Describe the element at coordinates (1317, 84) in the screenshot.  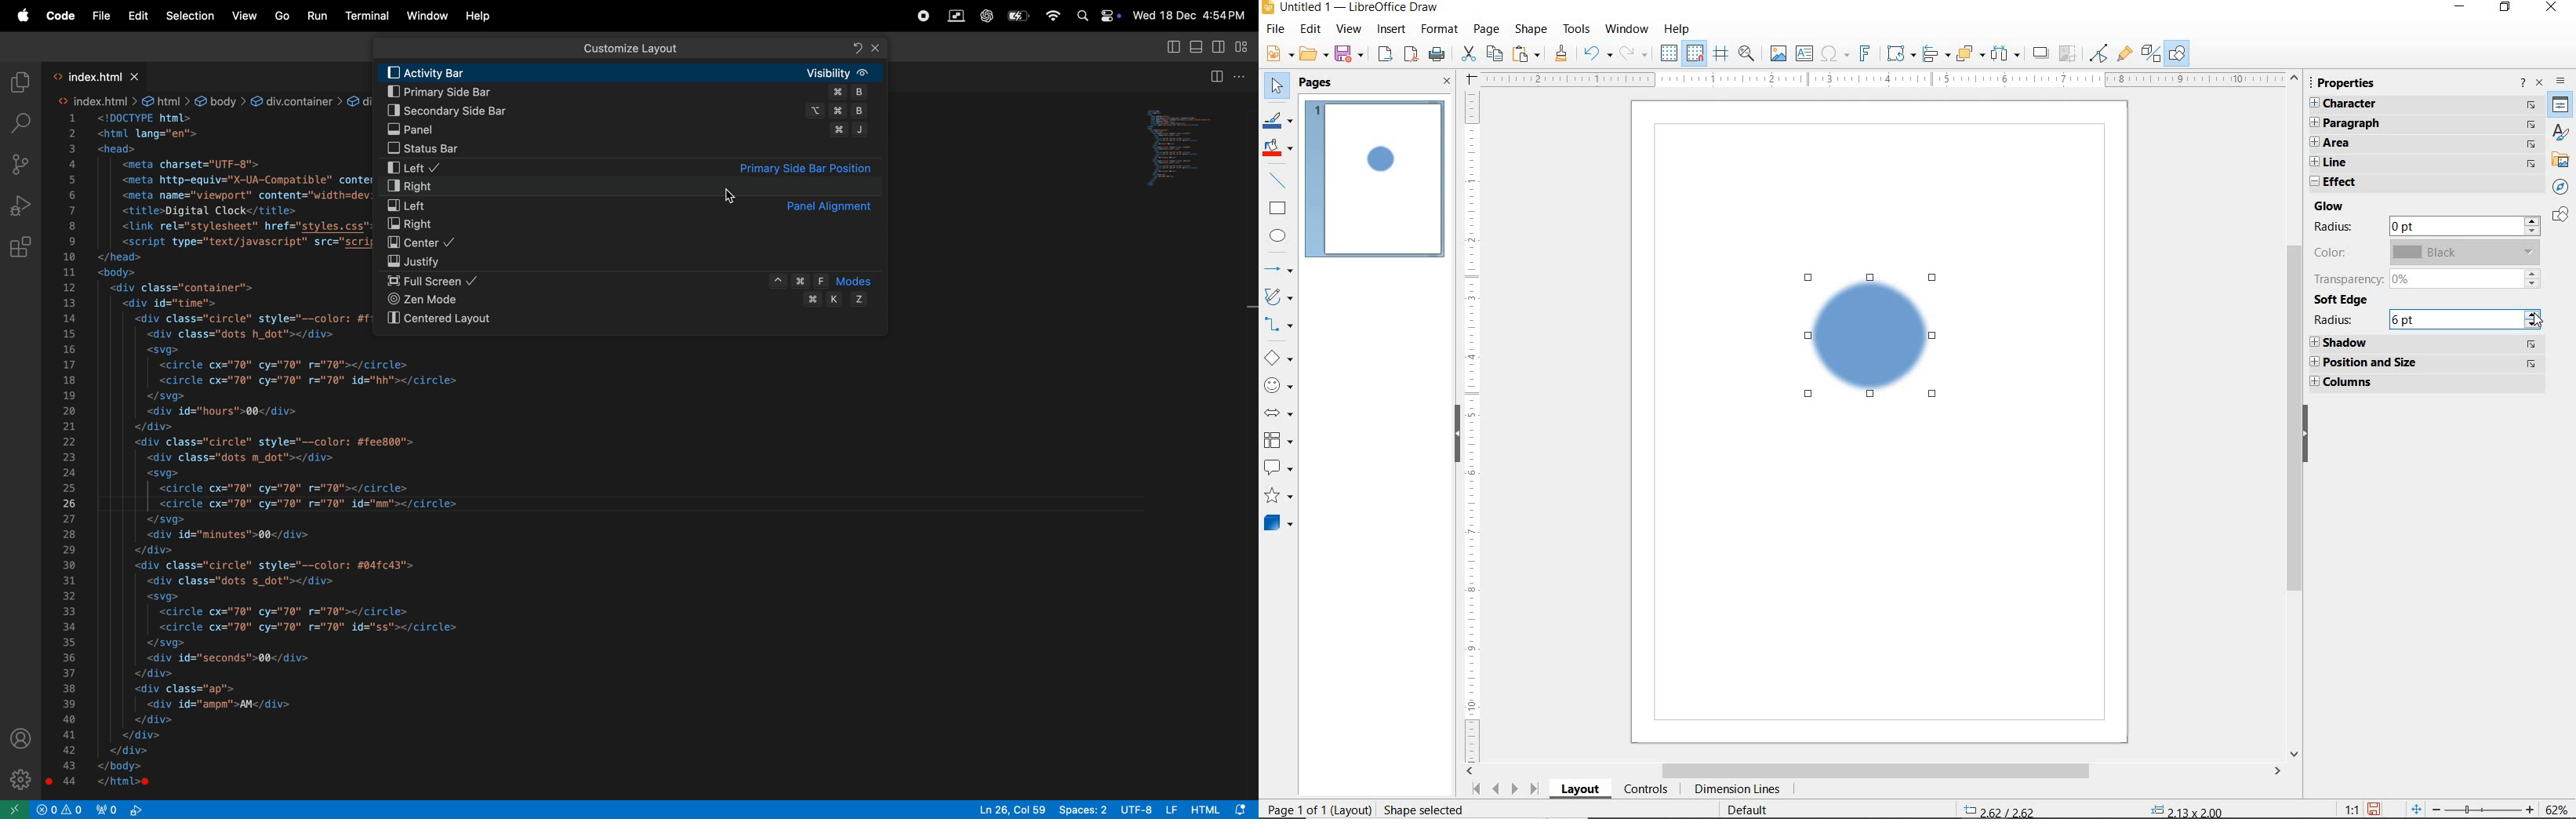
I see `PAGES` at that location.